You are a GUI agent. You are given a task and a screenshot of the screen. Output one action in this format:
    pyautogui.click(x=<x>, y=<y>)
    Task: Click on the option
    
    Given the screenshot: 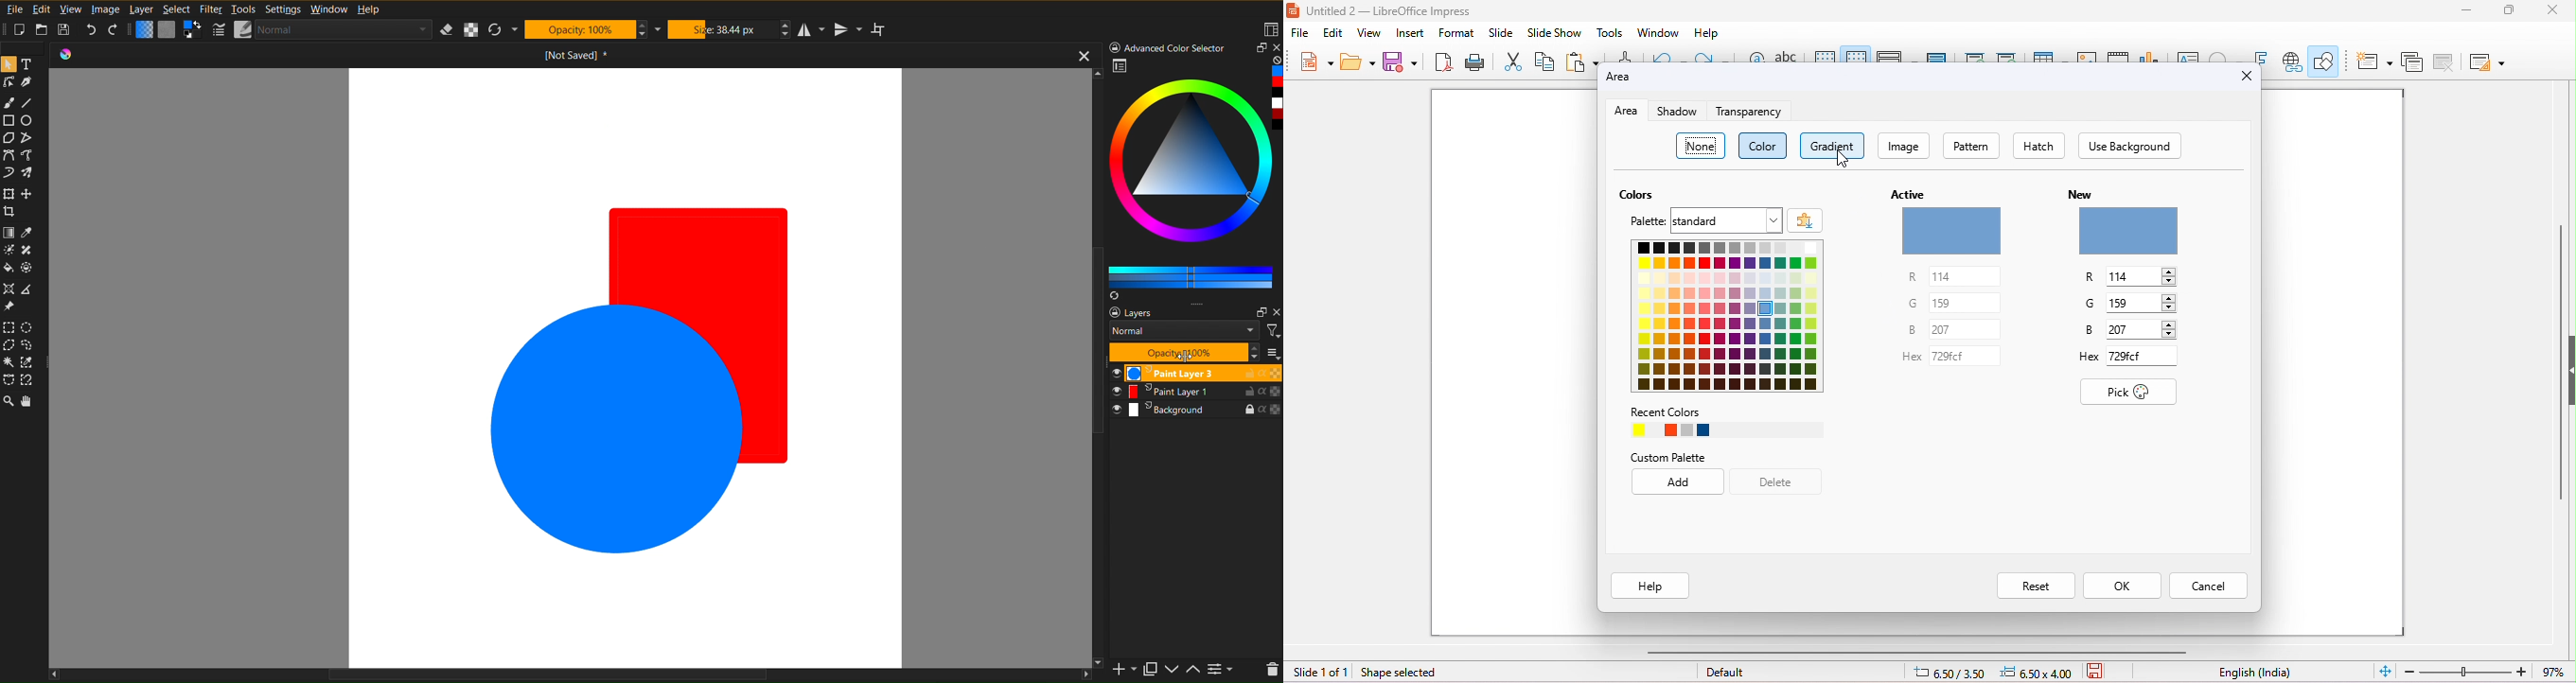 What is the action you would take?
    pyautogui.click(x=1197, y=304)
    